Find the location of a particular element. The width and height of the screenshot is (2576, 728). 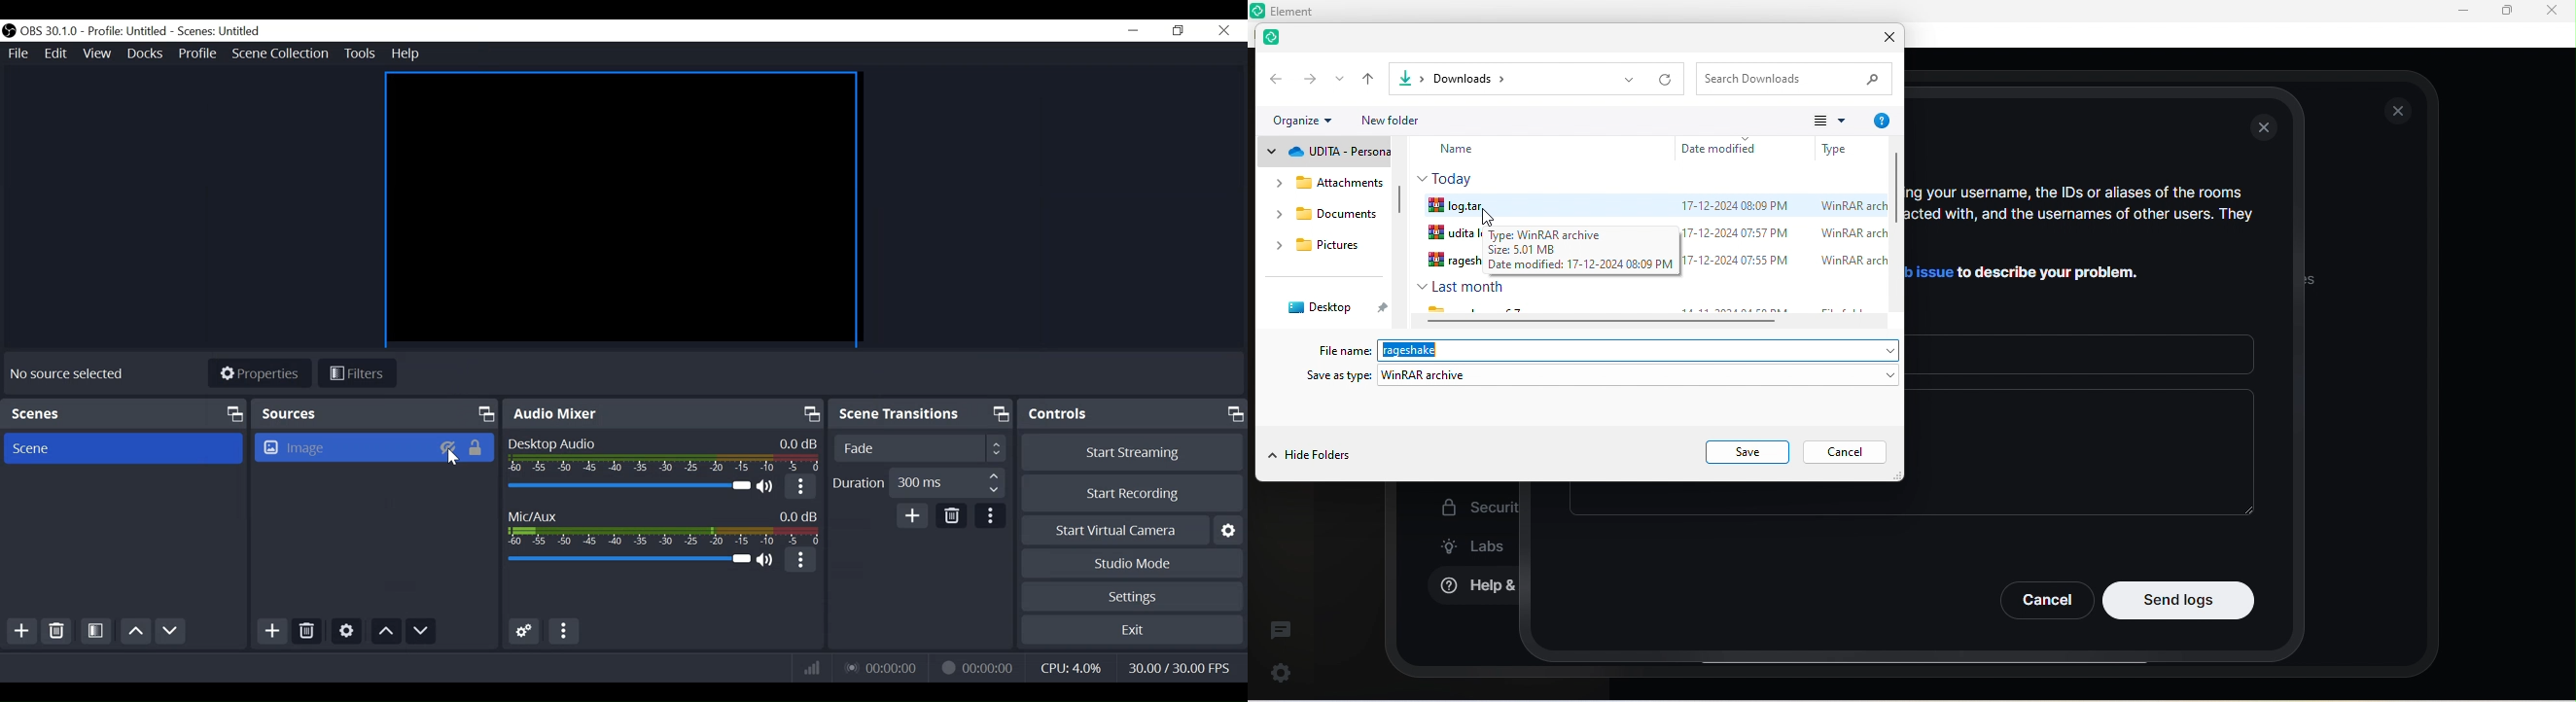

Tools is located at coordinates (360, 53).